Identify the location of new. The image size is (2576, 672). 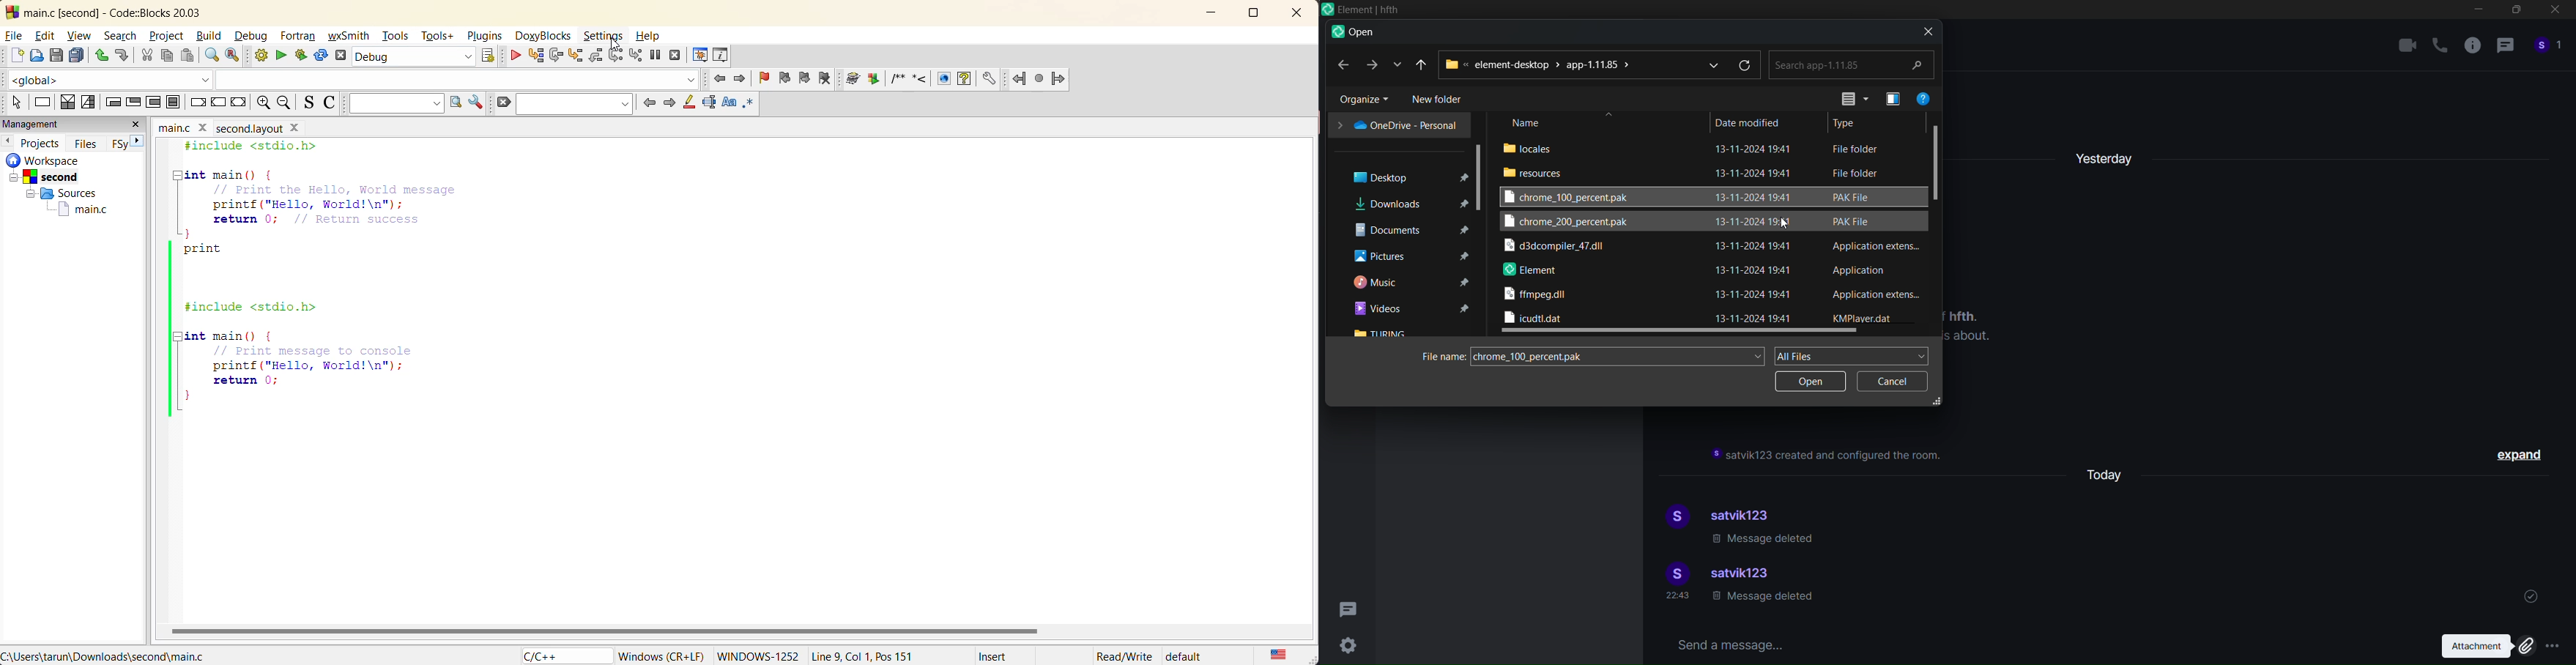
(14, 56).